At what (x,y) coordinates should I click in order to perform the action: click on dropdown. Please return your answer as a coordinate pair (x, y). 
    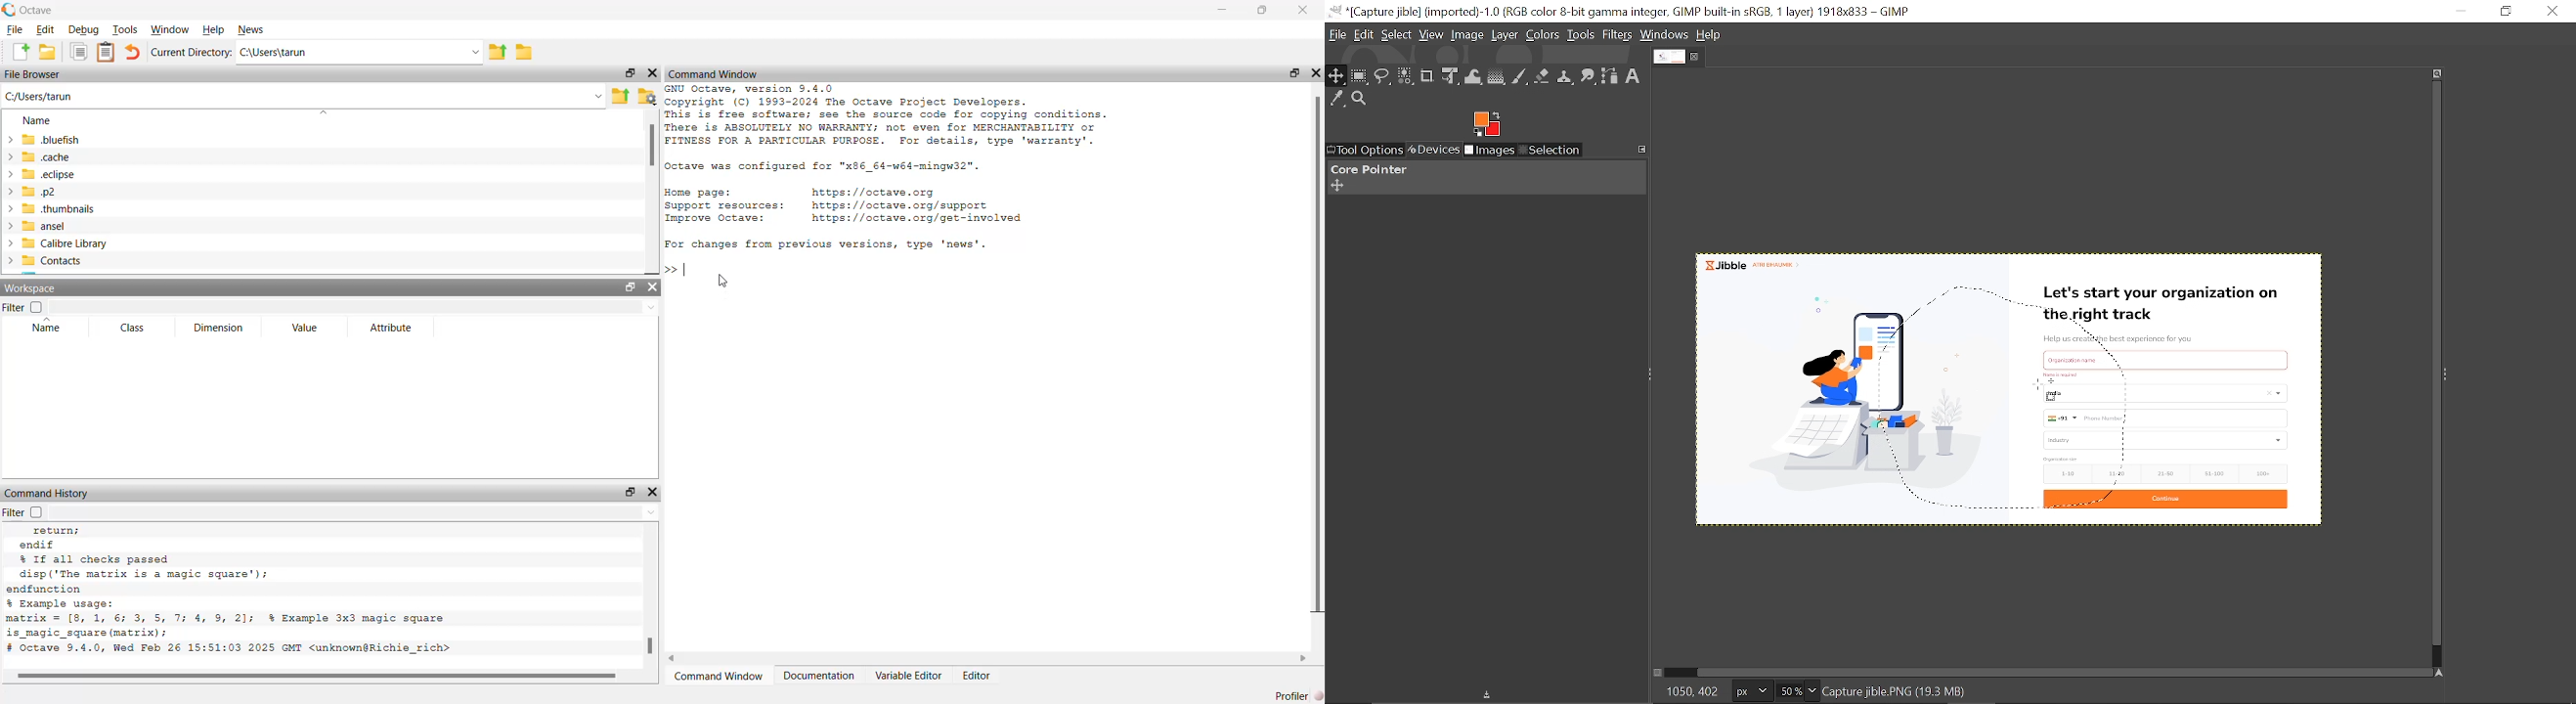
    Looking at the image, I should click on (649, 512).